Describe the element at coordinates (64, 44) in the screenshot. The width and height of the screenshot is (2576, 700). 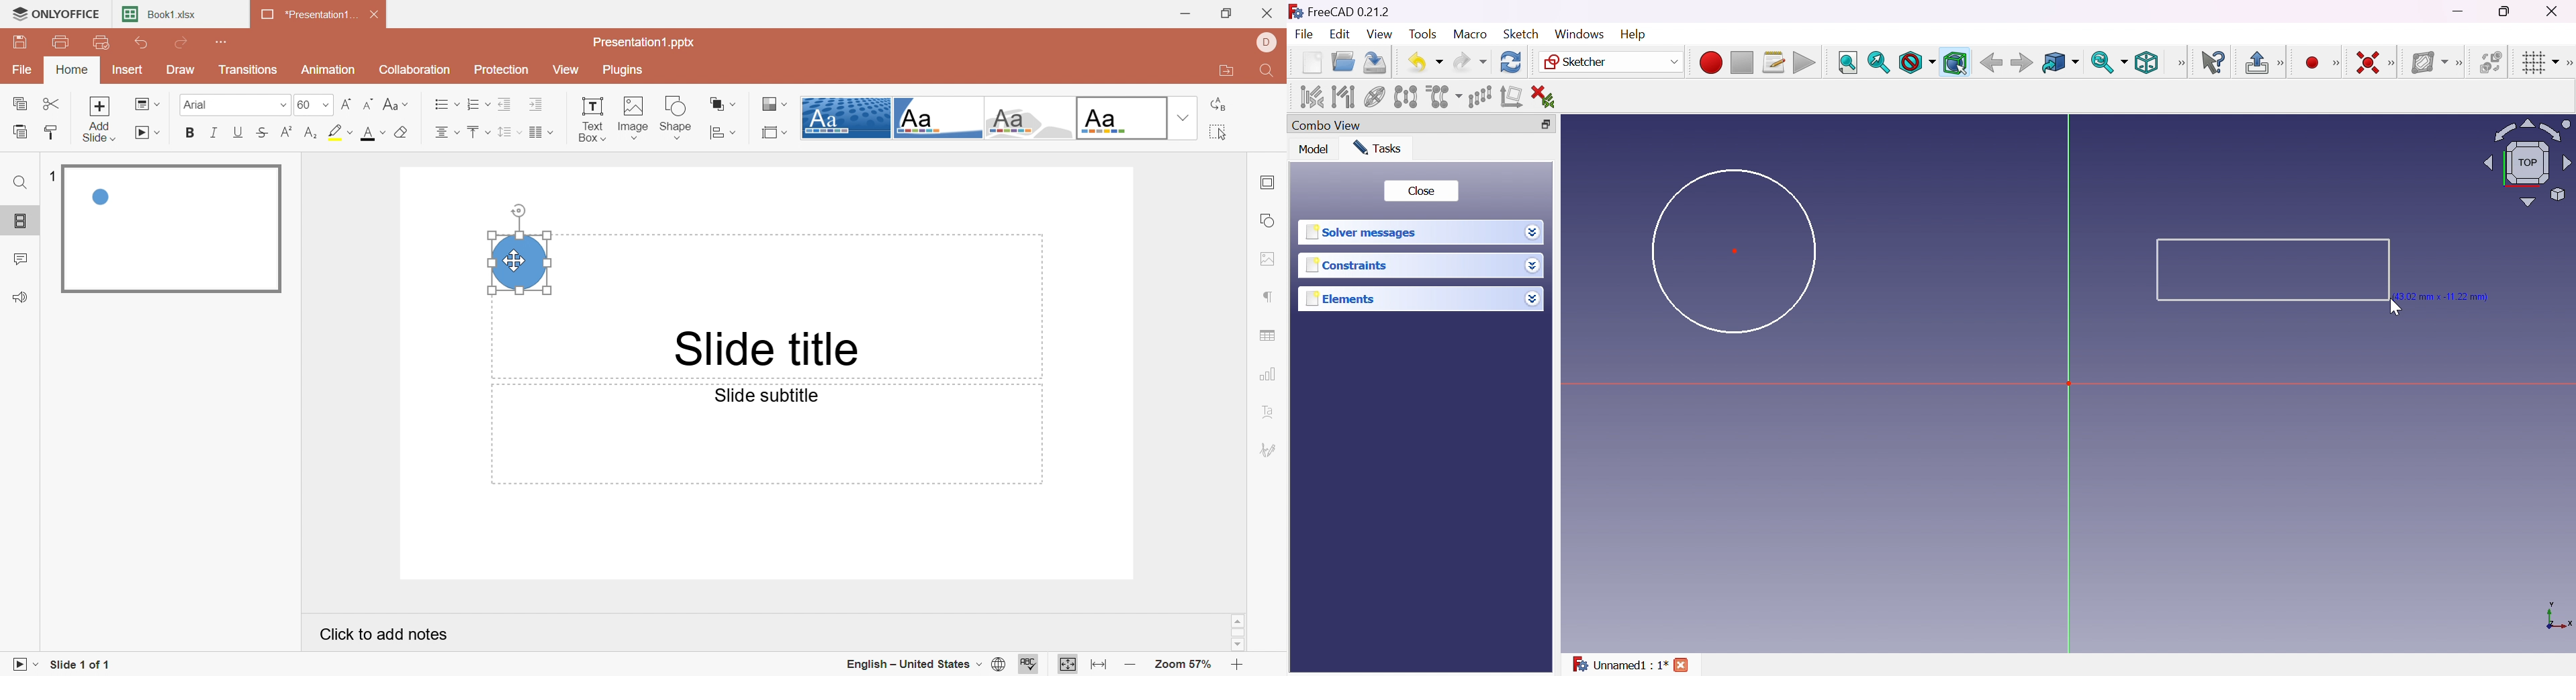
I see `Print` at that location.